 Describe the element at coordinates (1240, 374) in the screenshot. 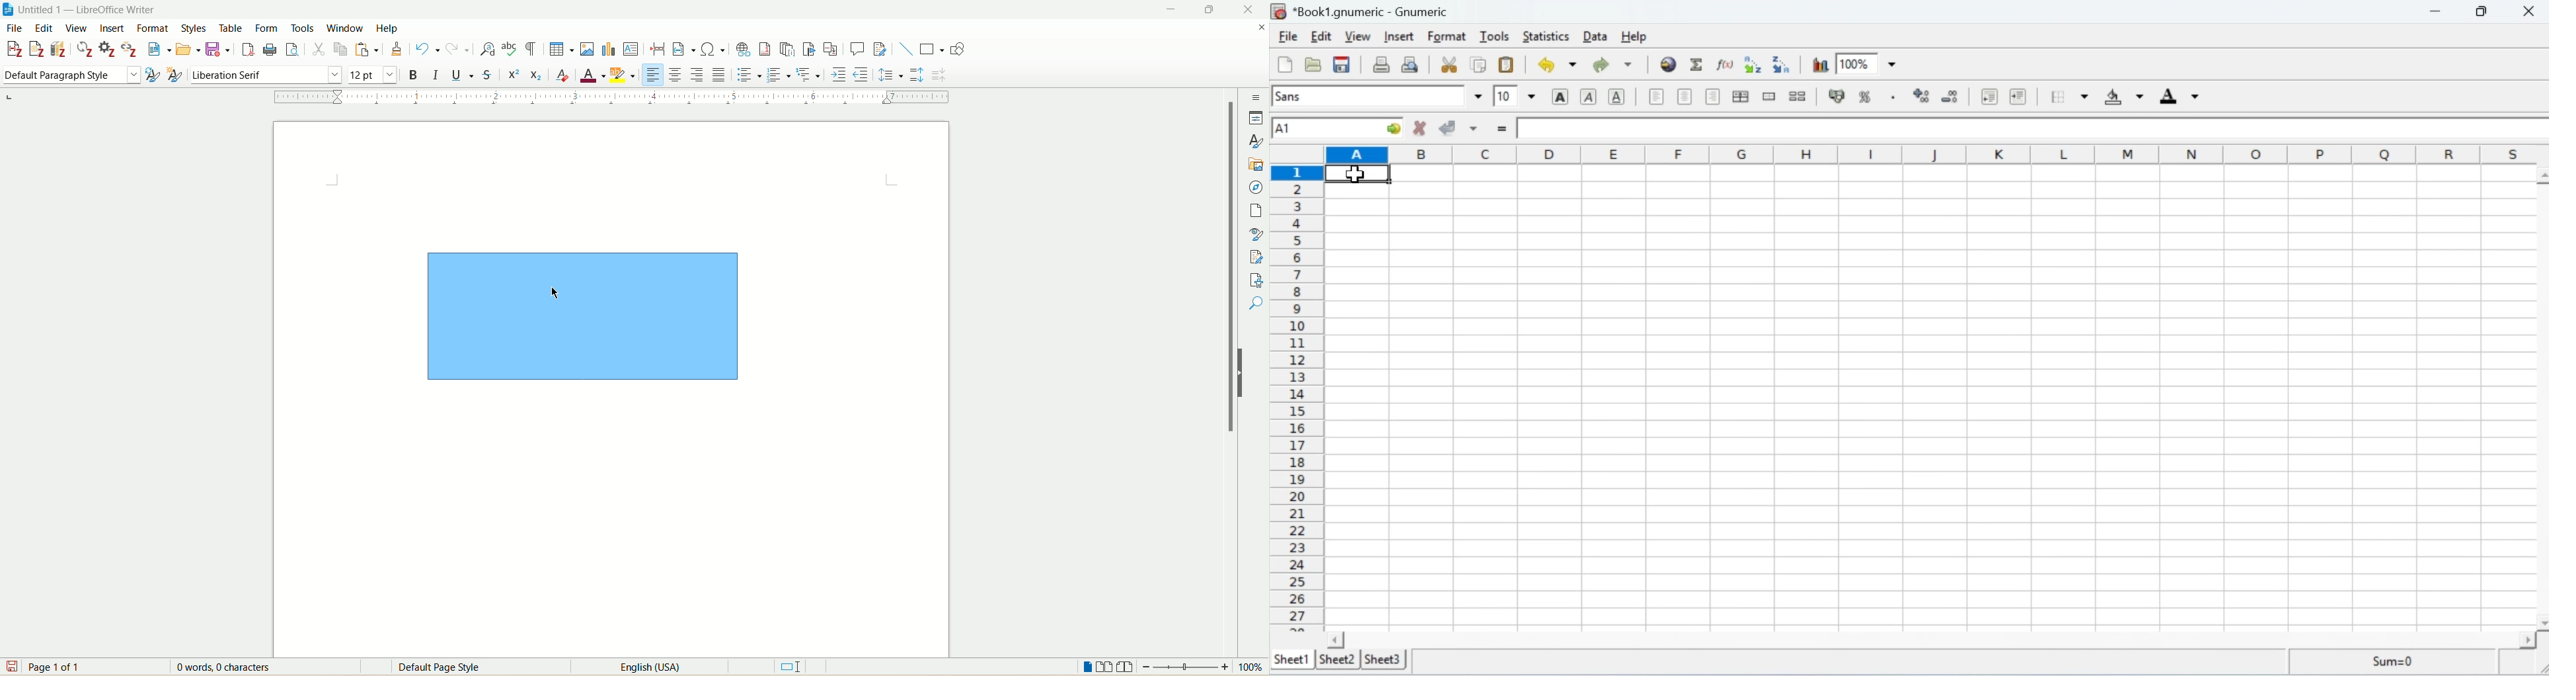

I see `hide` at that location.